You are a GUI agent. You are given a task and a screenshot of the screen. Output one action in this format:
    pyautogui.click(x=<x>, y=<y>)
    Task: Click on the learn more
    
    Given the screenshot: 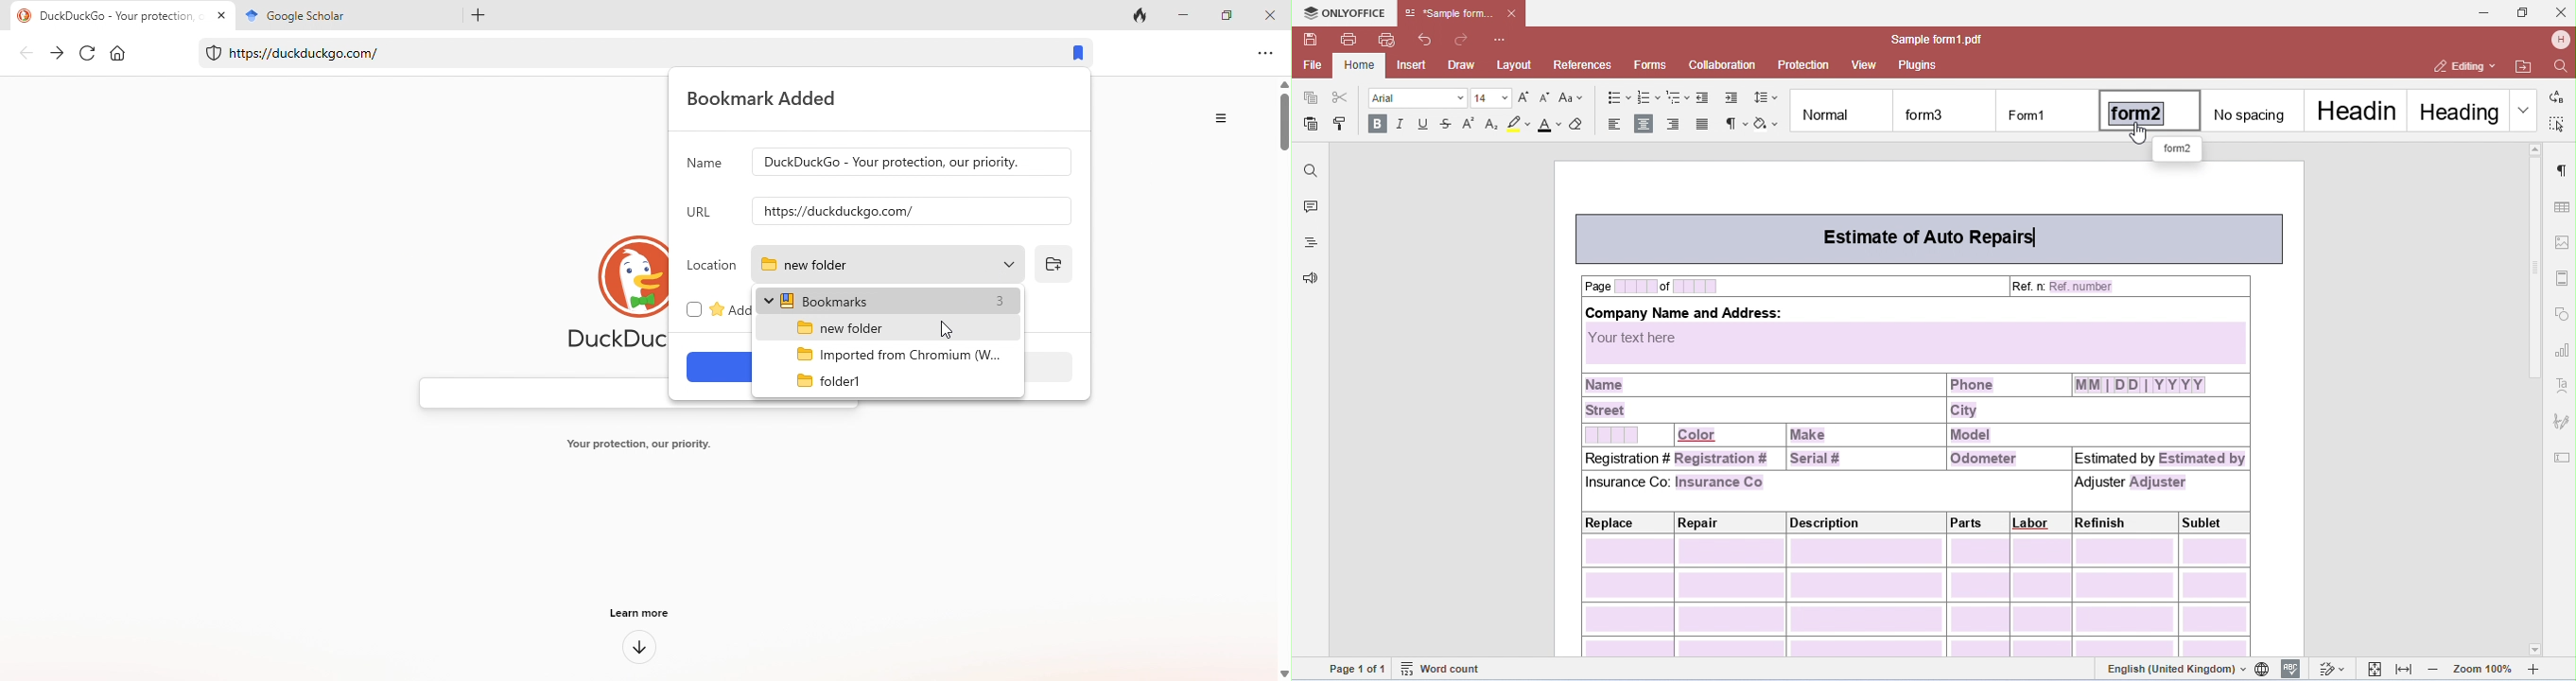 What is the action you would take?
    pyautogui.click(x=644, y=611)
    